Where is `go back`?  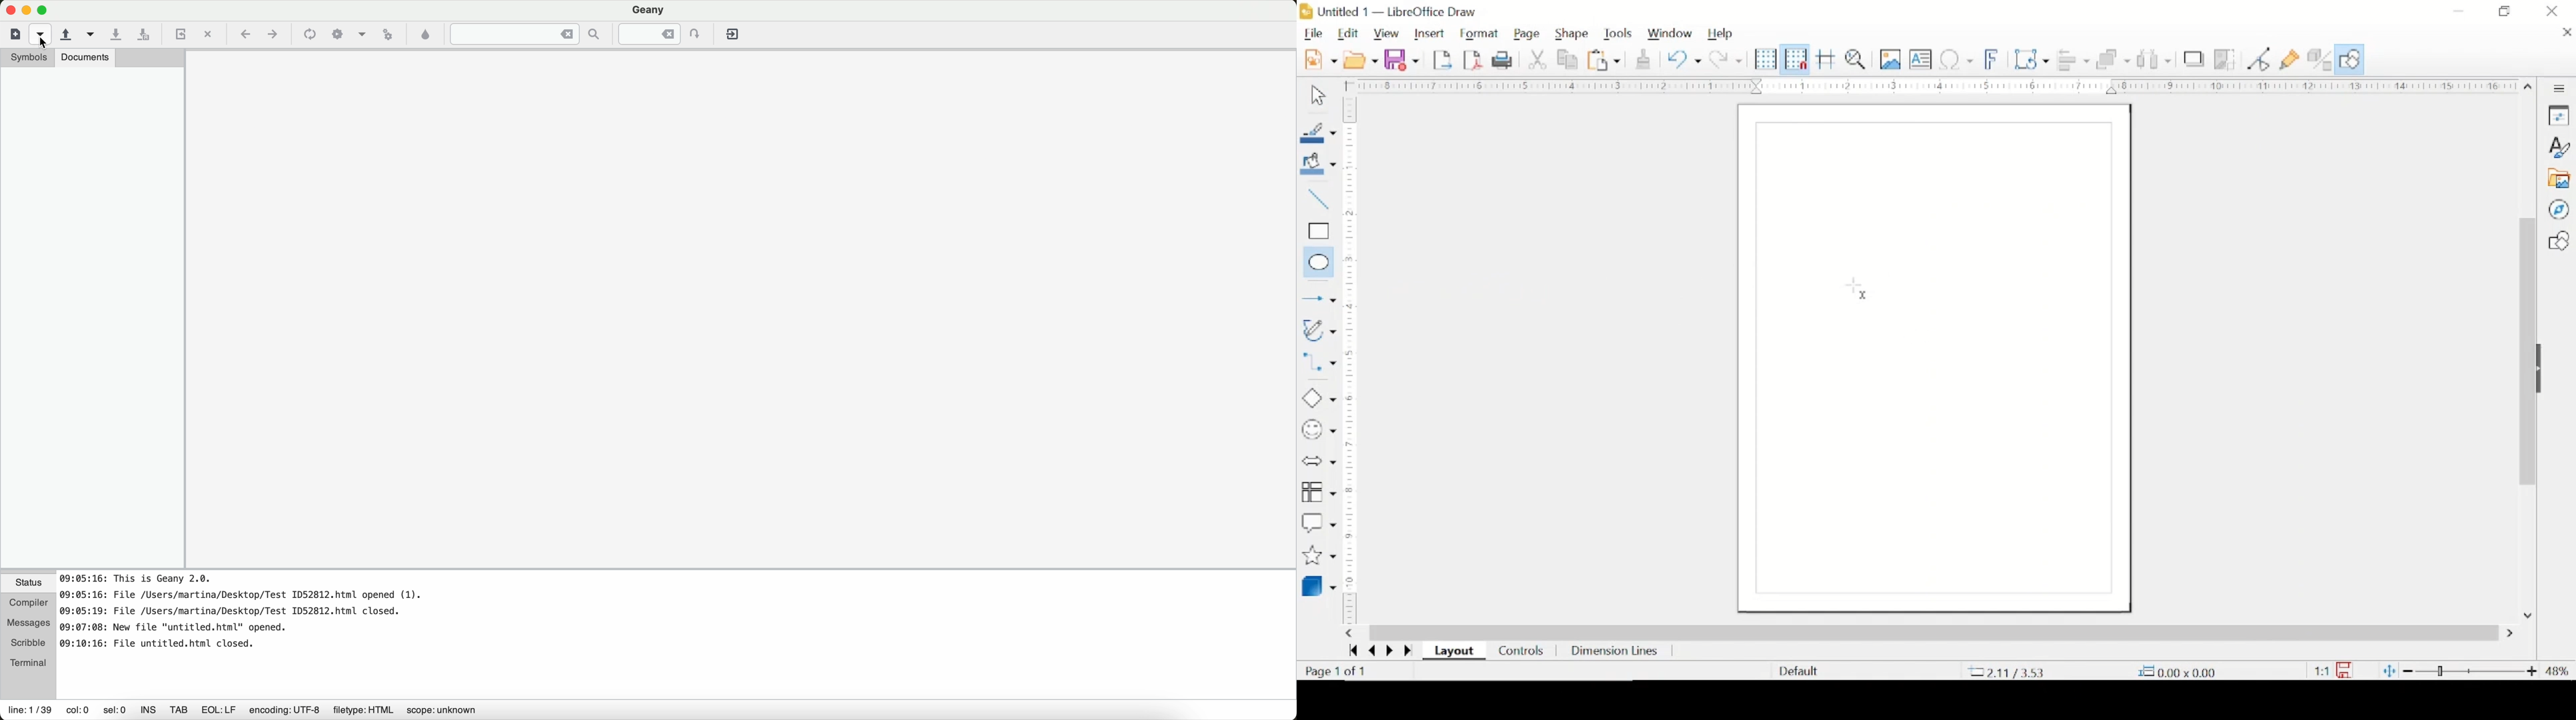 go back is located at coordinates (1369, 653).